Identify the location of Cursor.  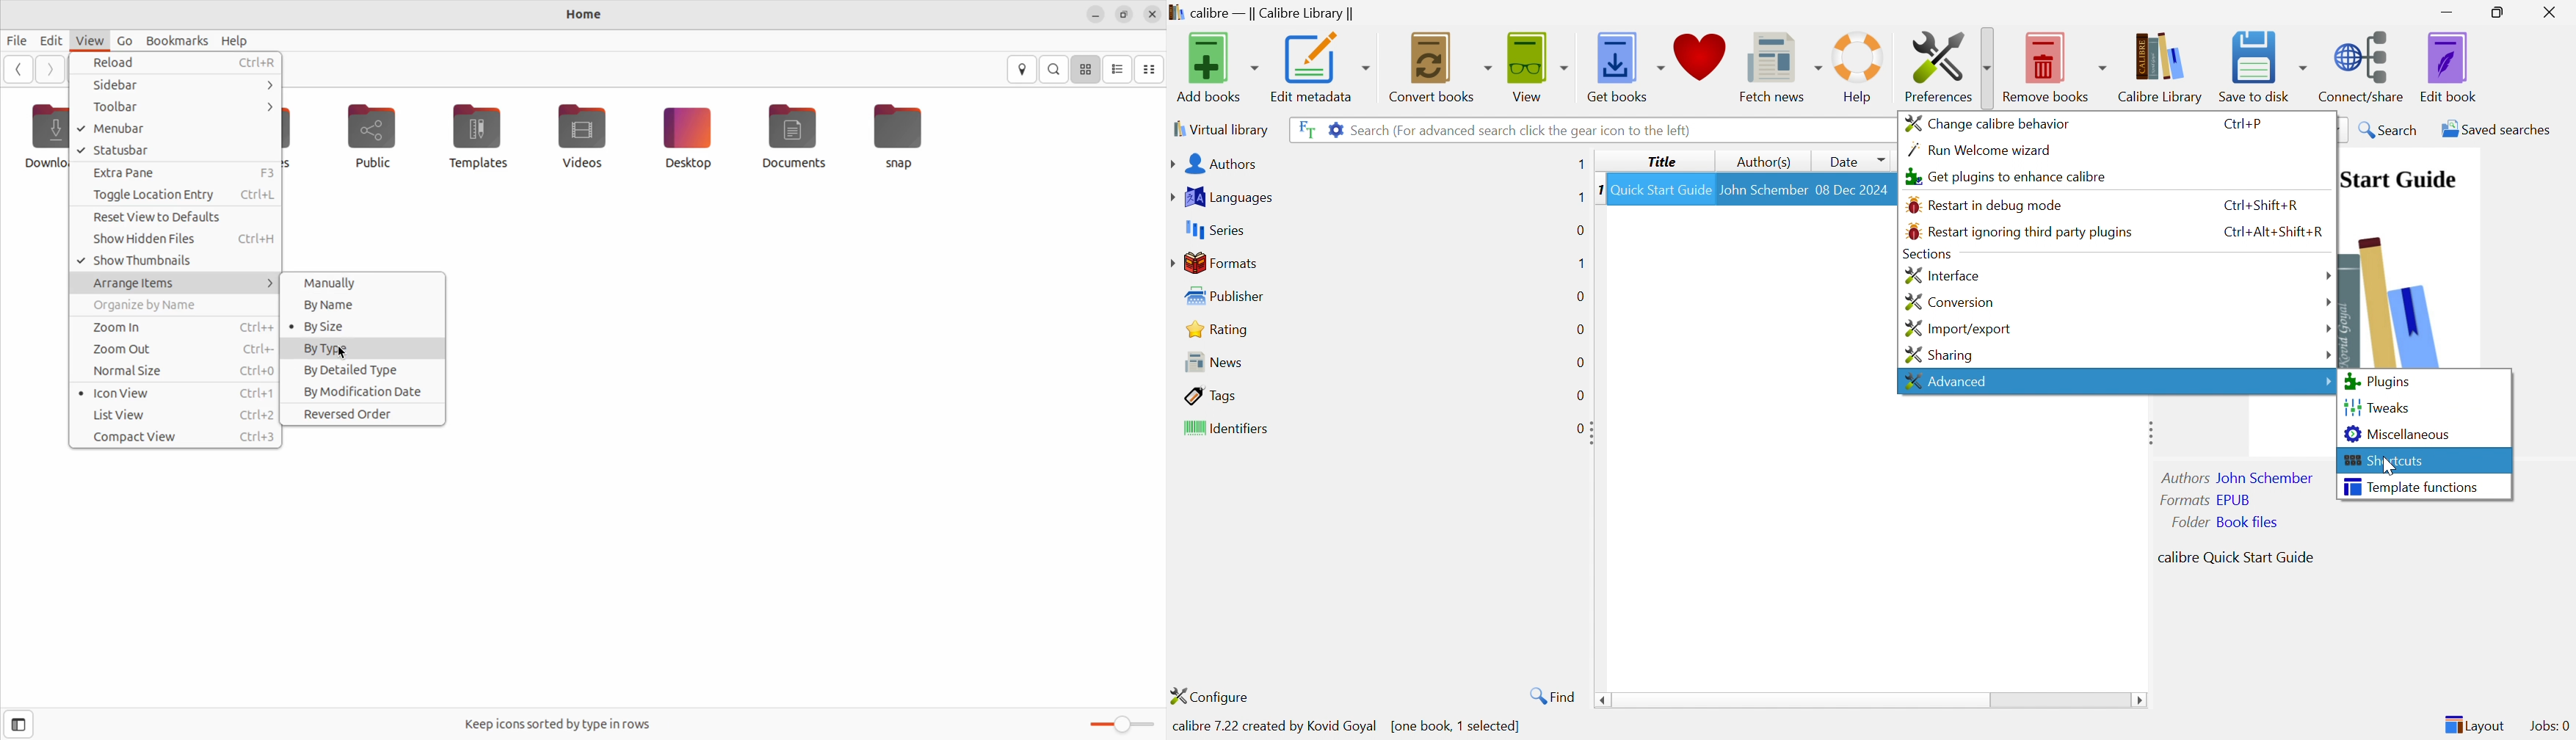
(2393, 465).